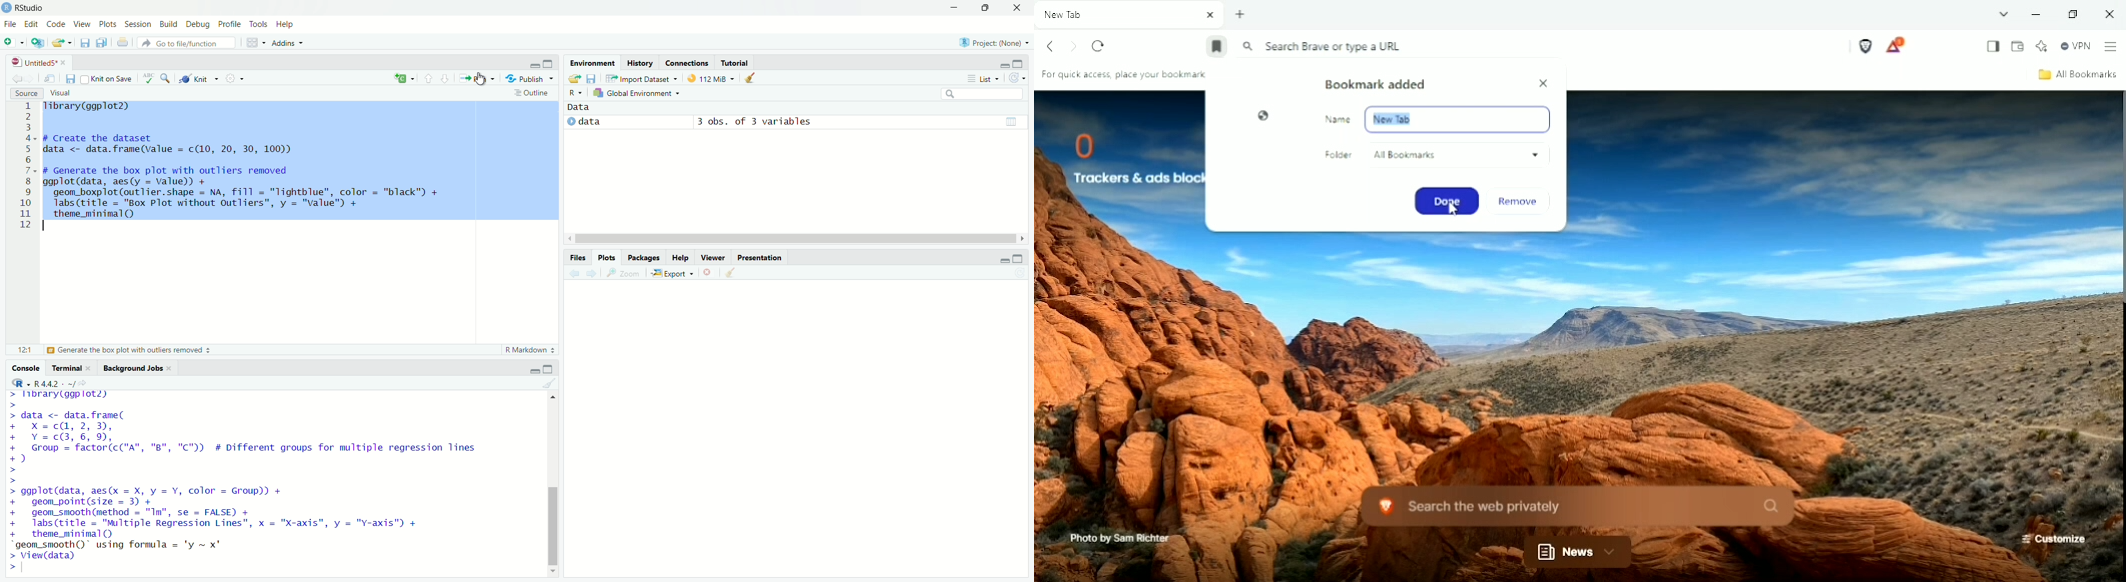 The height and width of the screenshot is (588, 2128). What do you see at coordinates (476, 80) in the screenshot?
I see `** Run` at bounding box center [476, 80].